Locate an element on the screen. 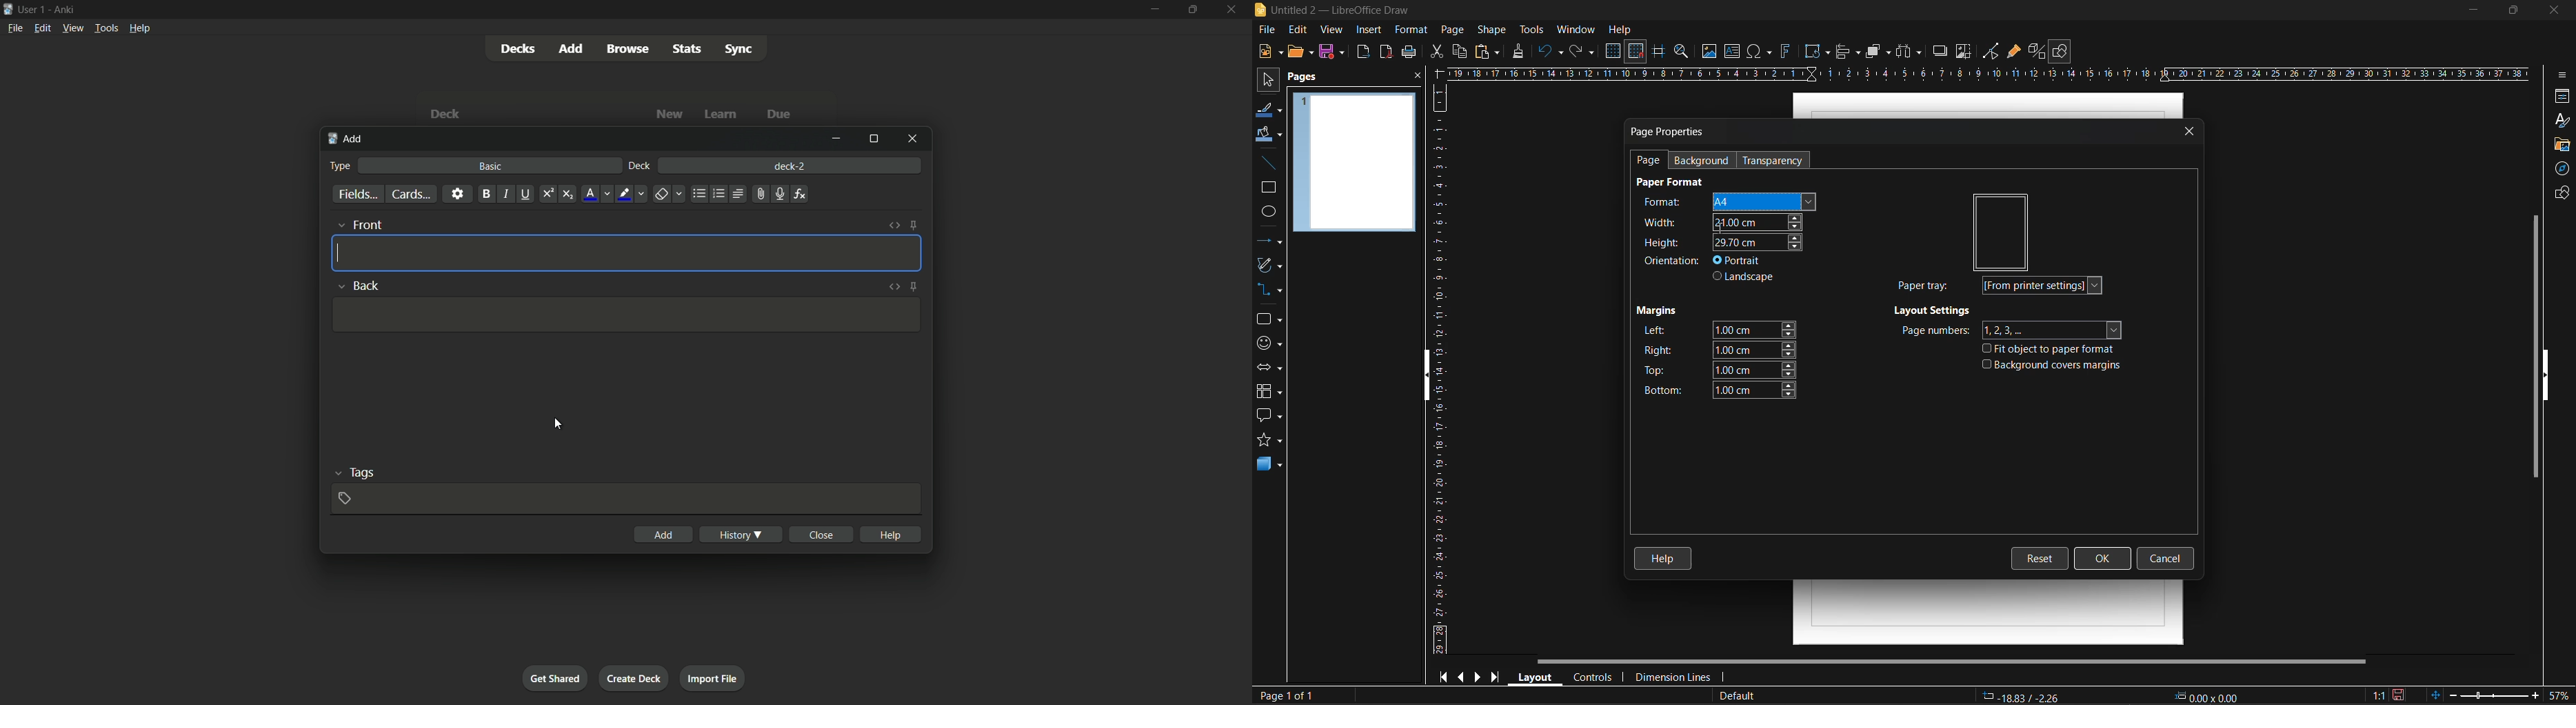  help menu is located at coordinates (140, 27).